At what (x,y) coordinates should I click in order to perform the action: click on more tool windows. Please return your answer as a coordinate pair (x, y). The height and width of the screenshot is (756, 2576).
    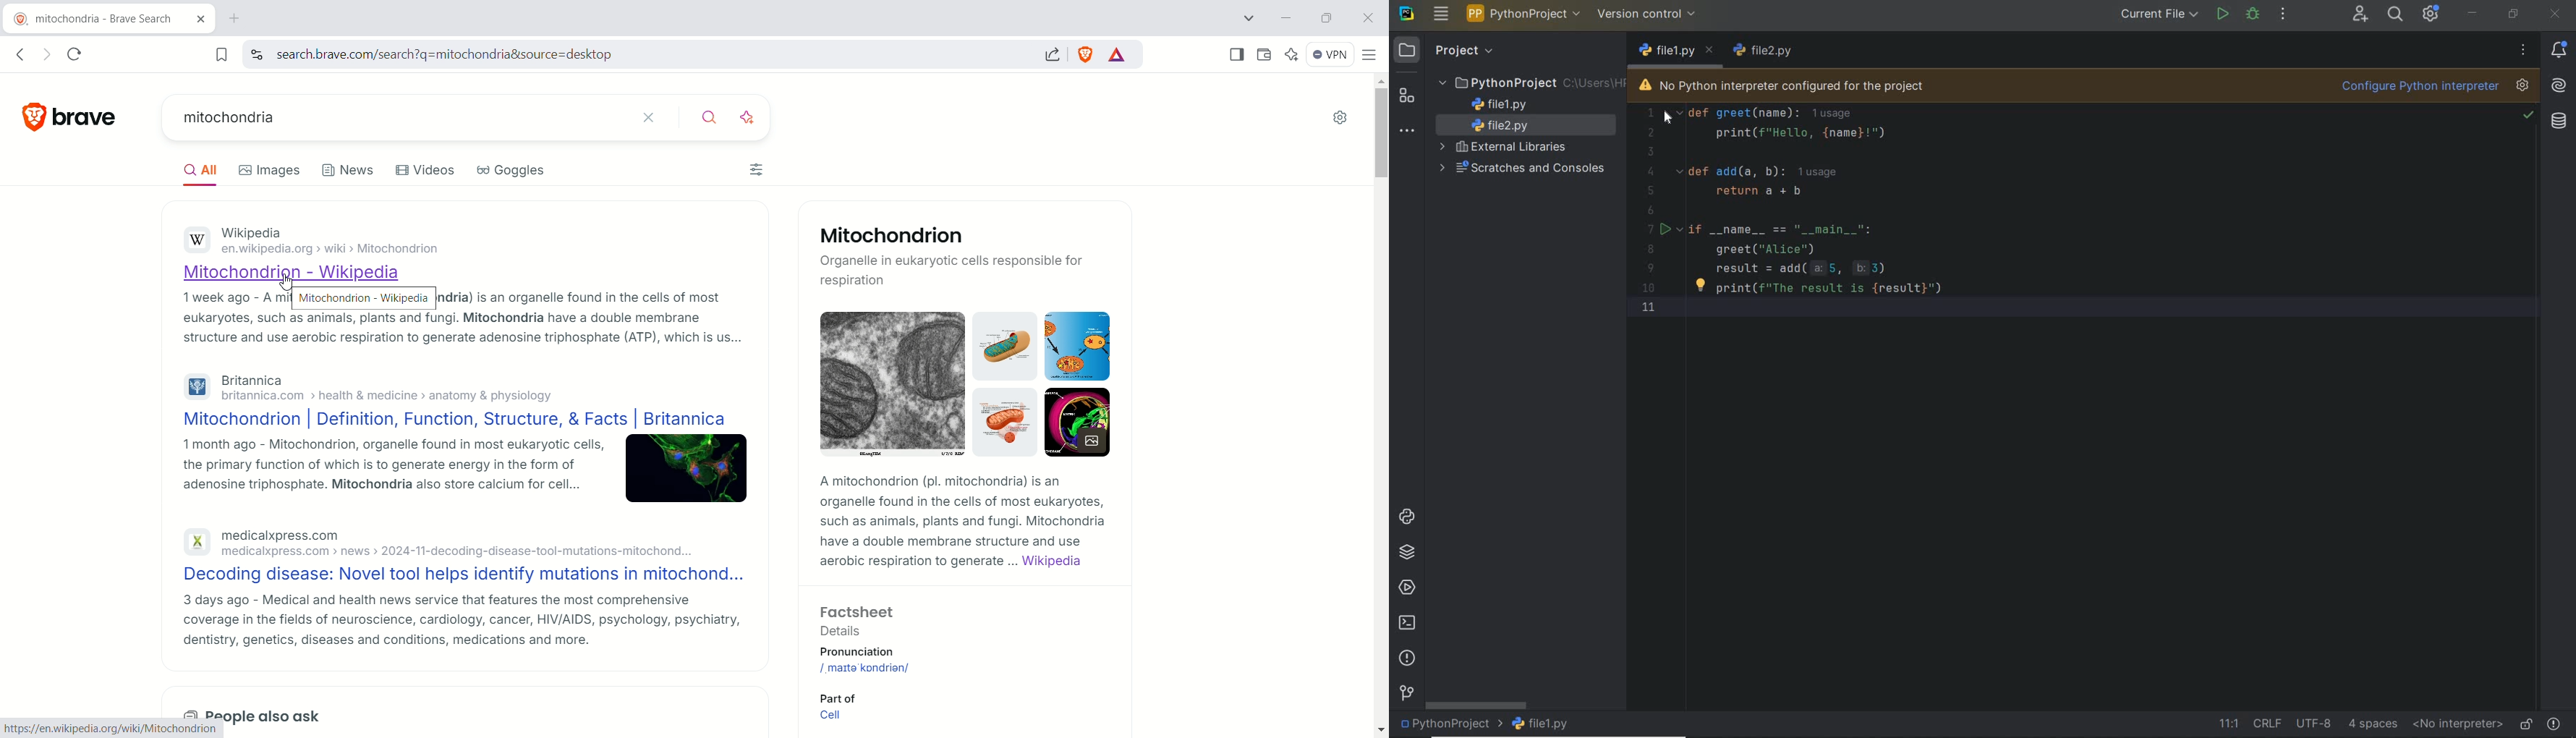
    Looking at the image, I should click on (1407, 133).